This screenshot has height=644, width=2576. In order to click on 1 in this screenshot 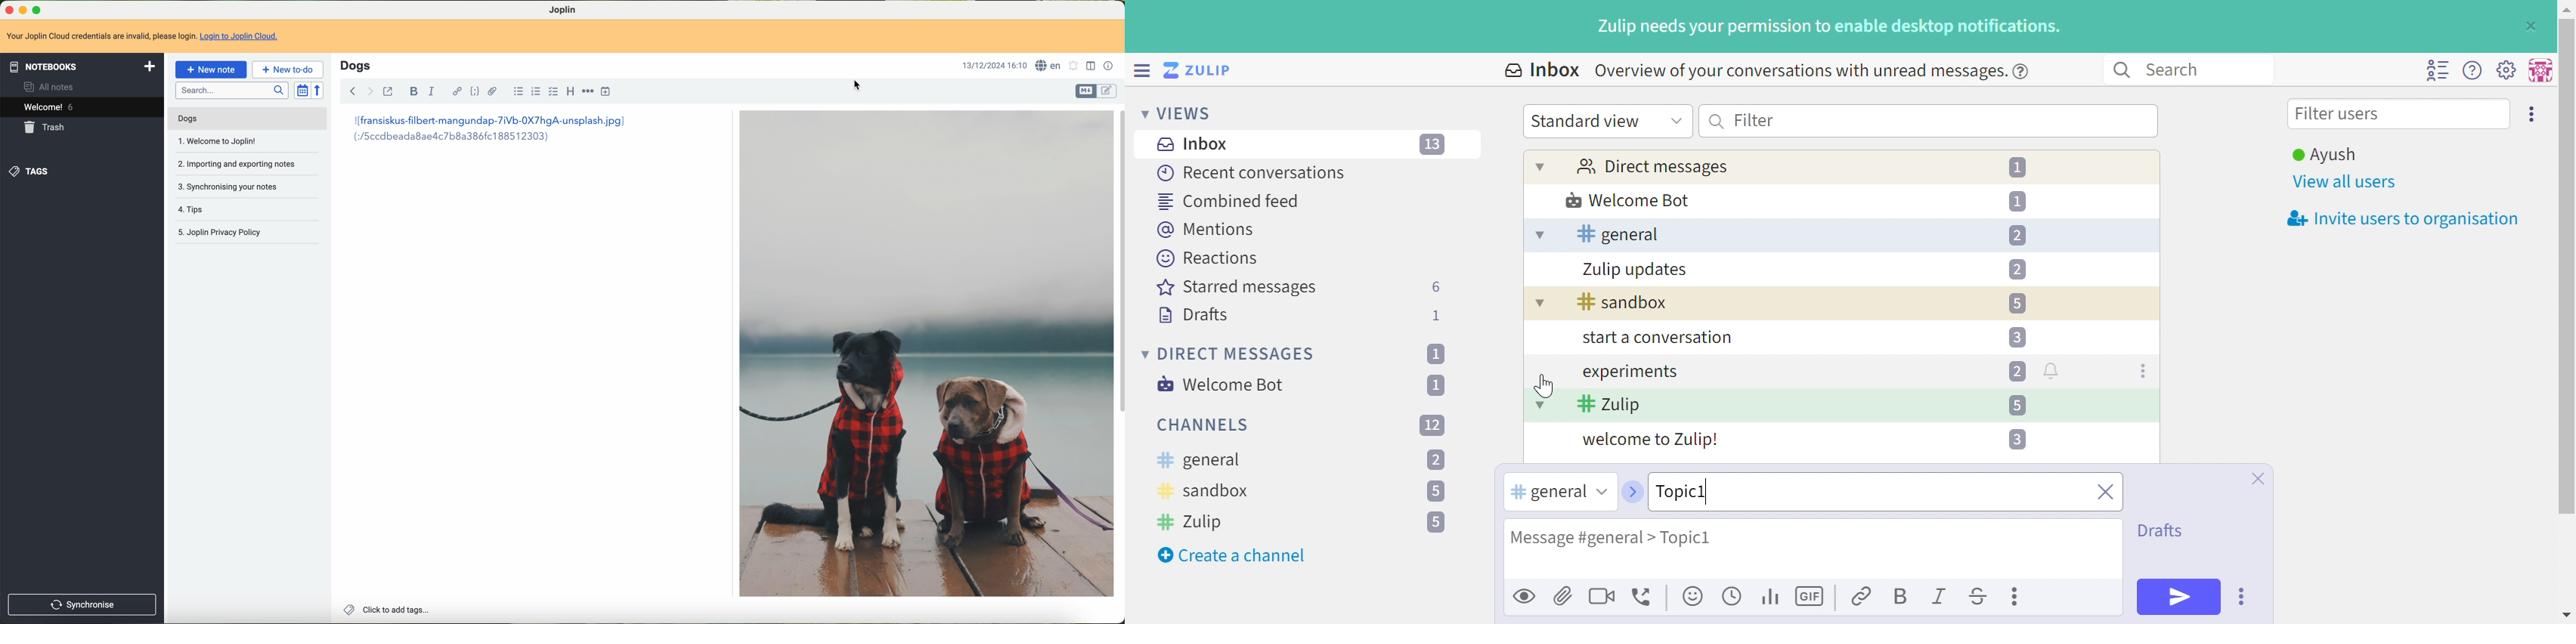, I will do `click(2017, 200)`.